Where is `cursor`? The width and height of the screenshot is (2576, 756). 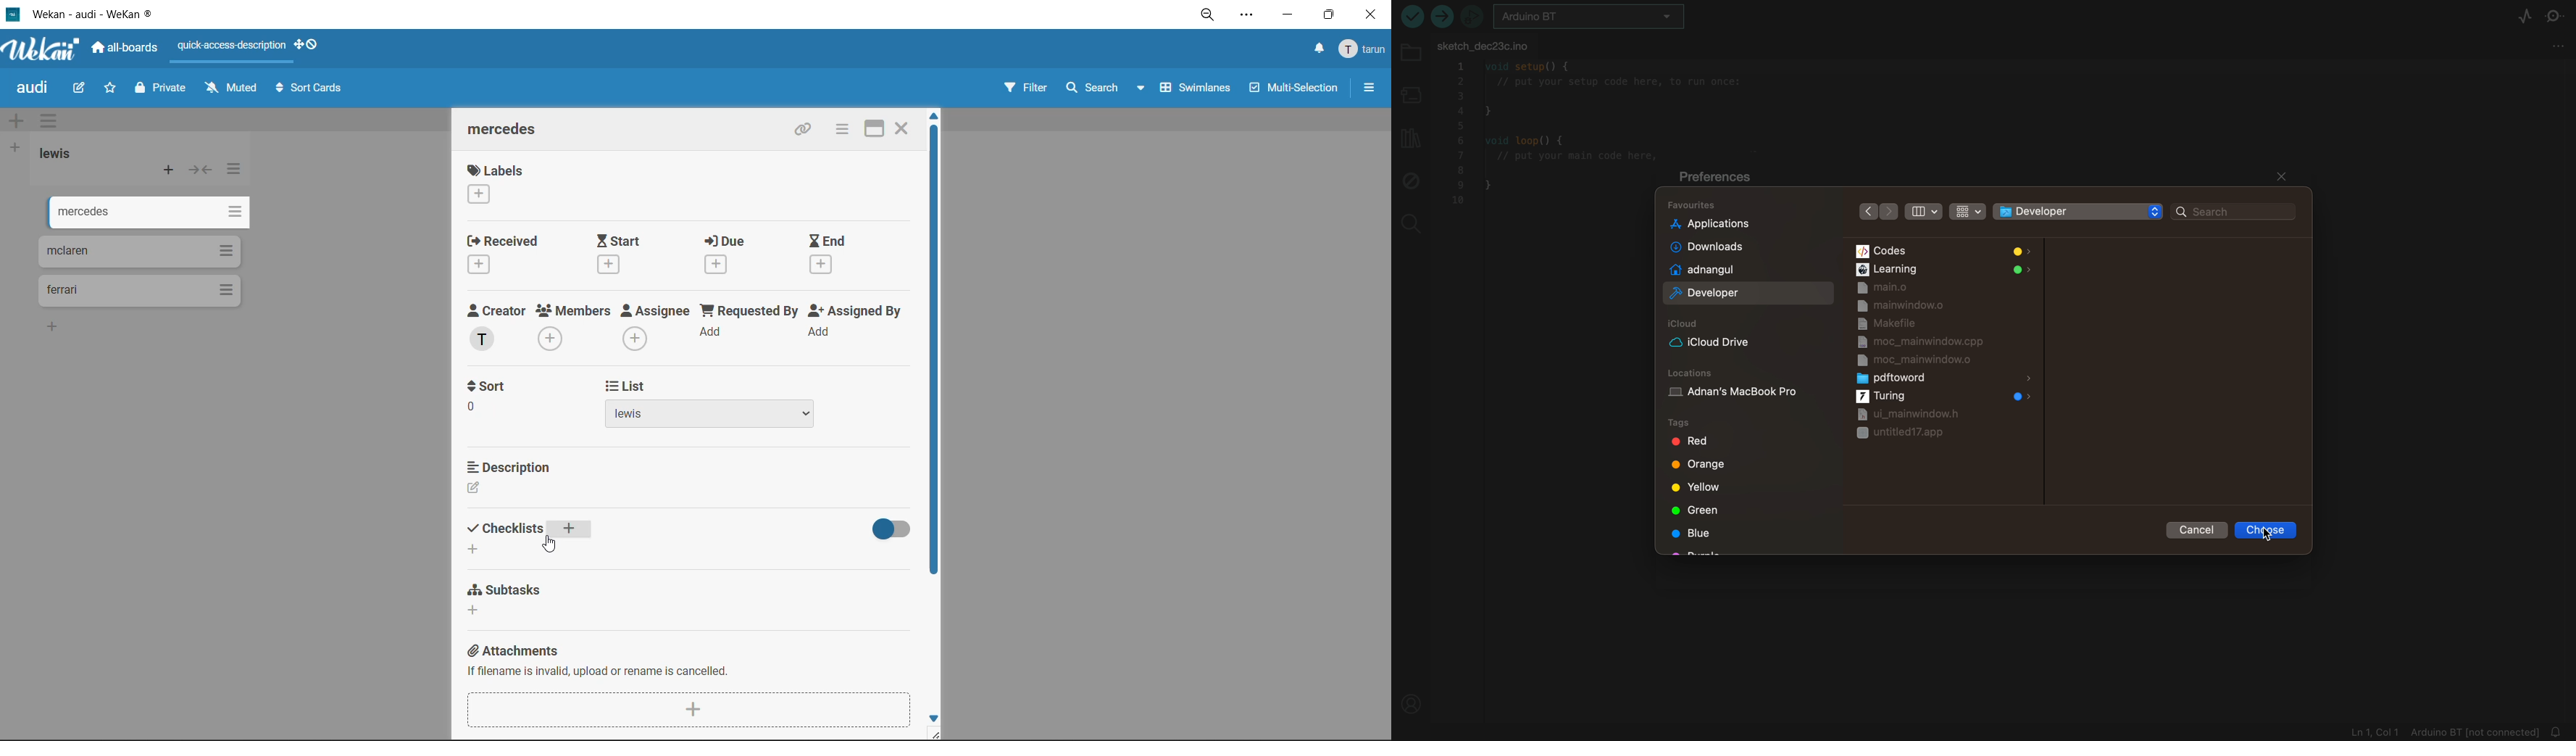 cursor is located at coordinates (2280, 529).